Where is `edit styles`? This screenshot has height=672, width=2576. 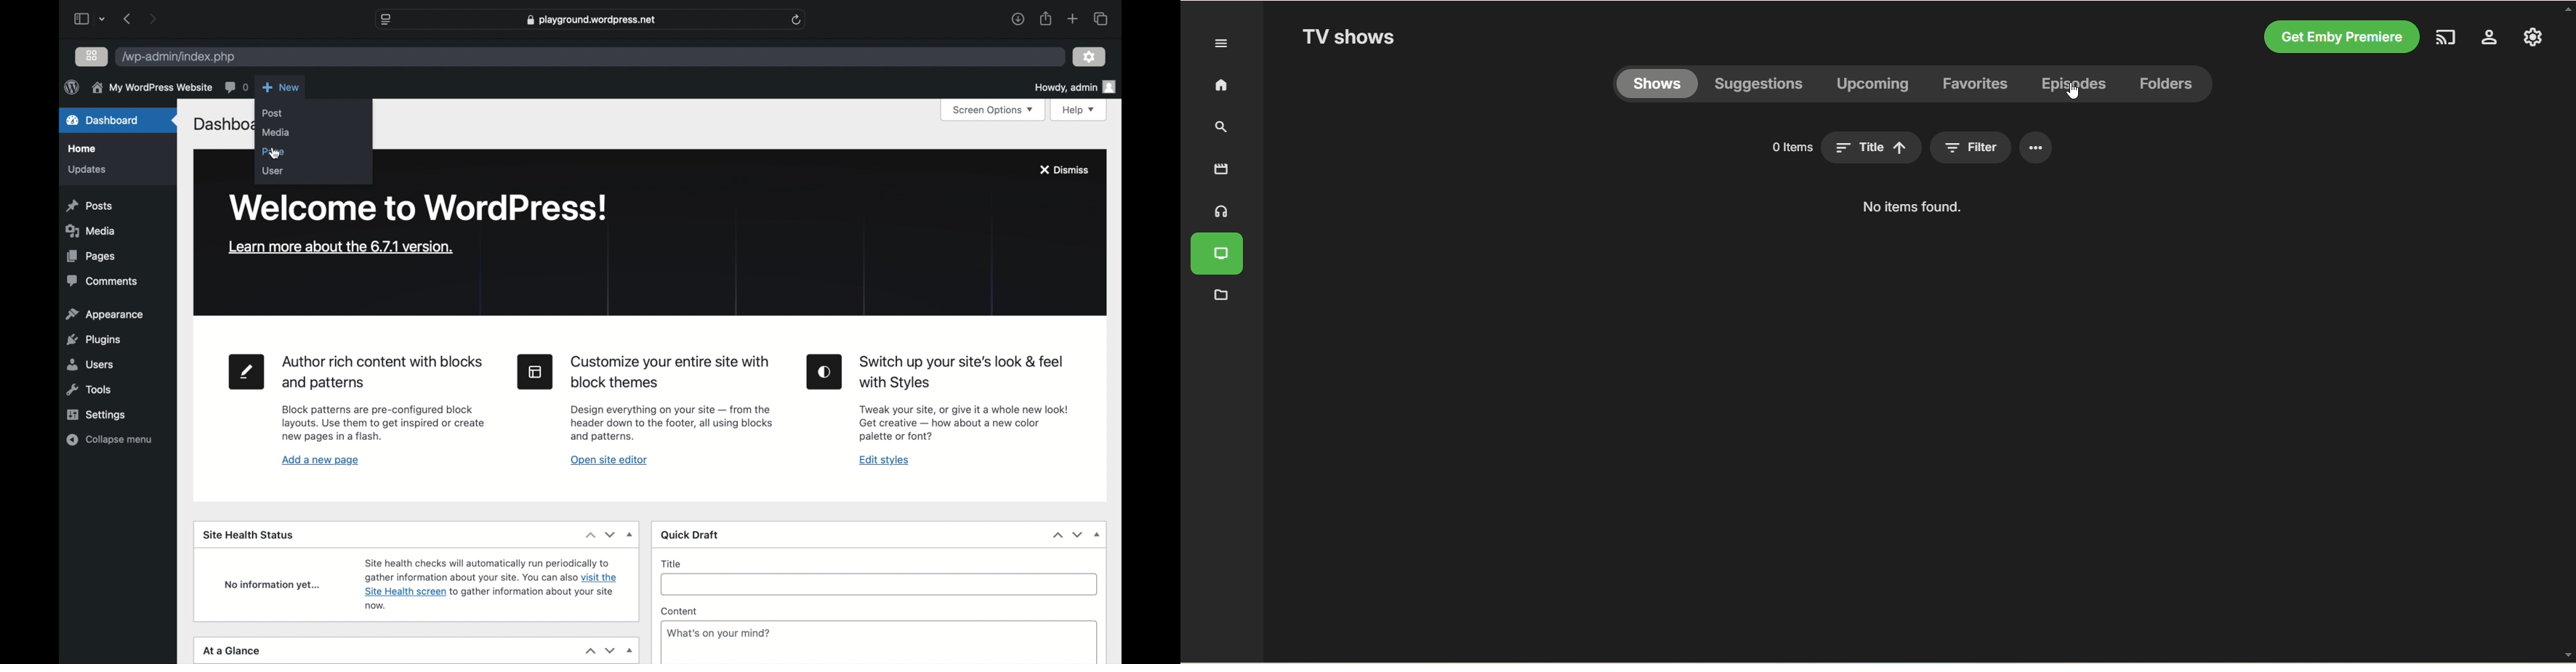 edit styles is located at coordinates (885, 461).